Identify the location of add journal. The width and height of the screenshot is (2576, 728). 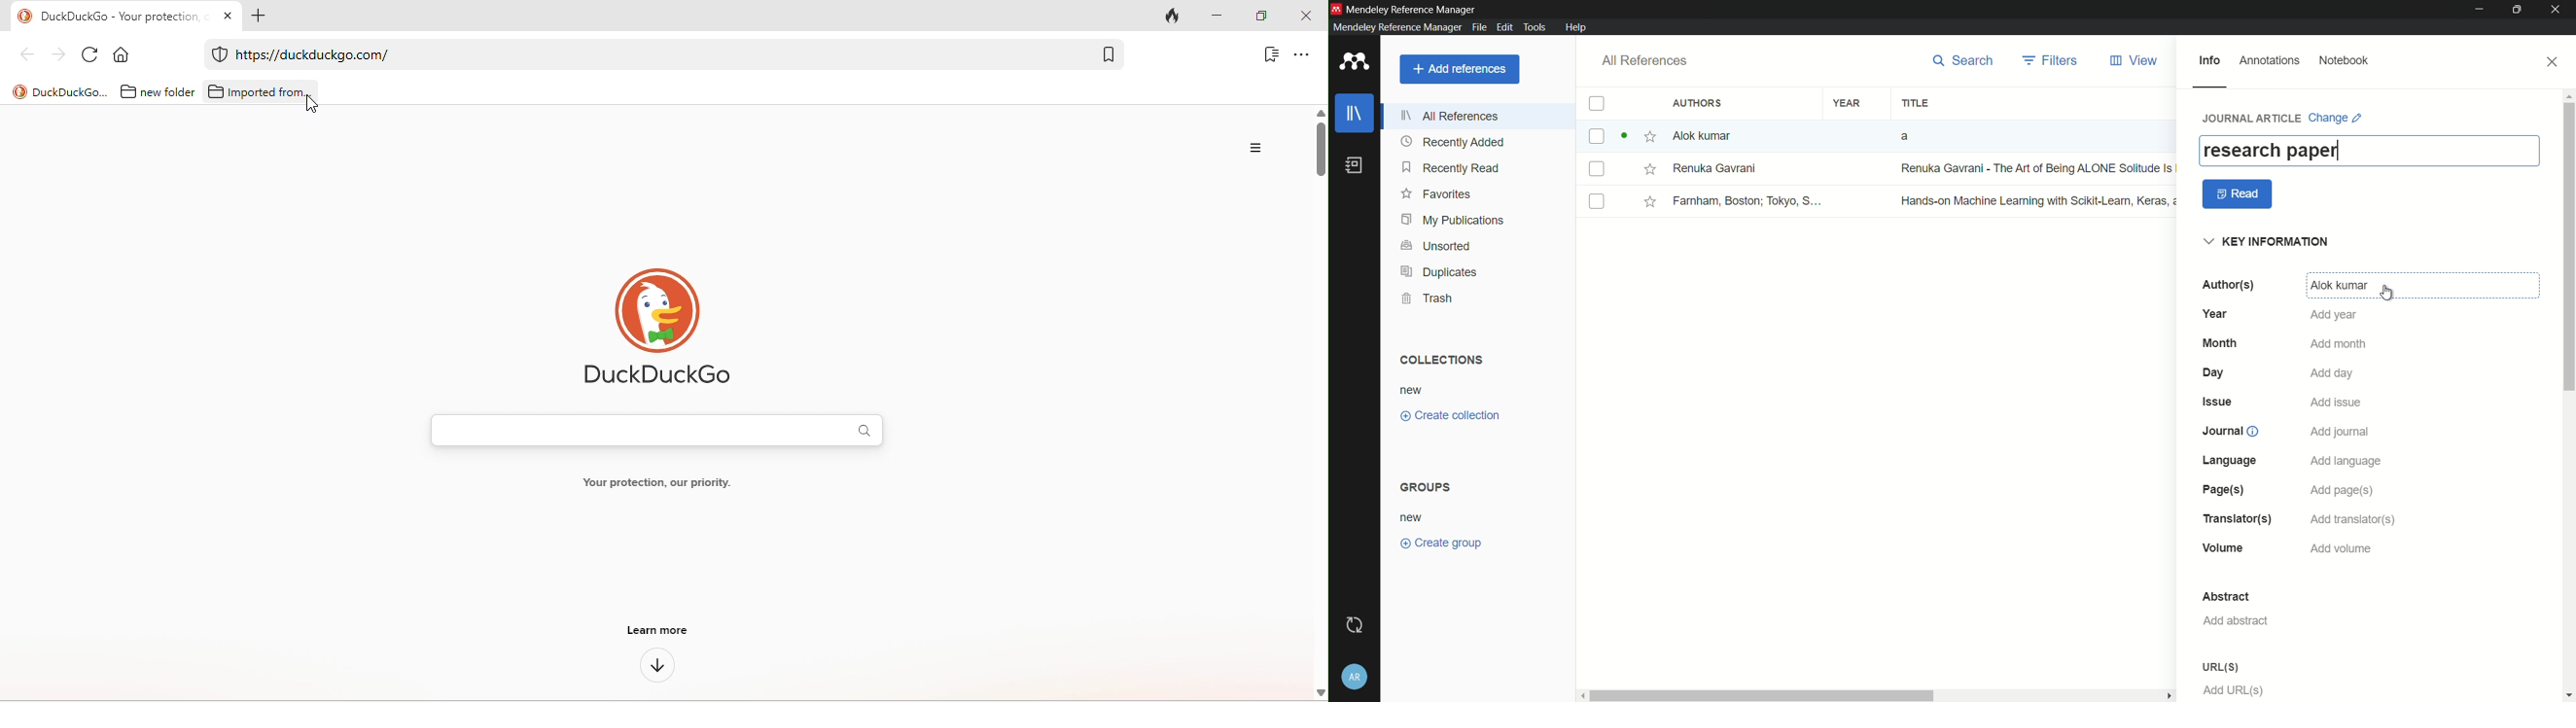
(2341, 432).